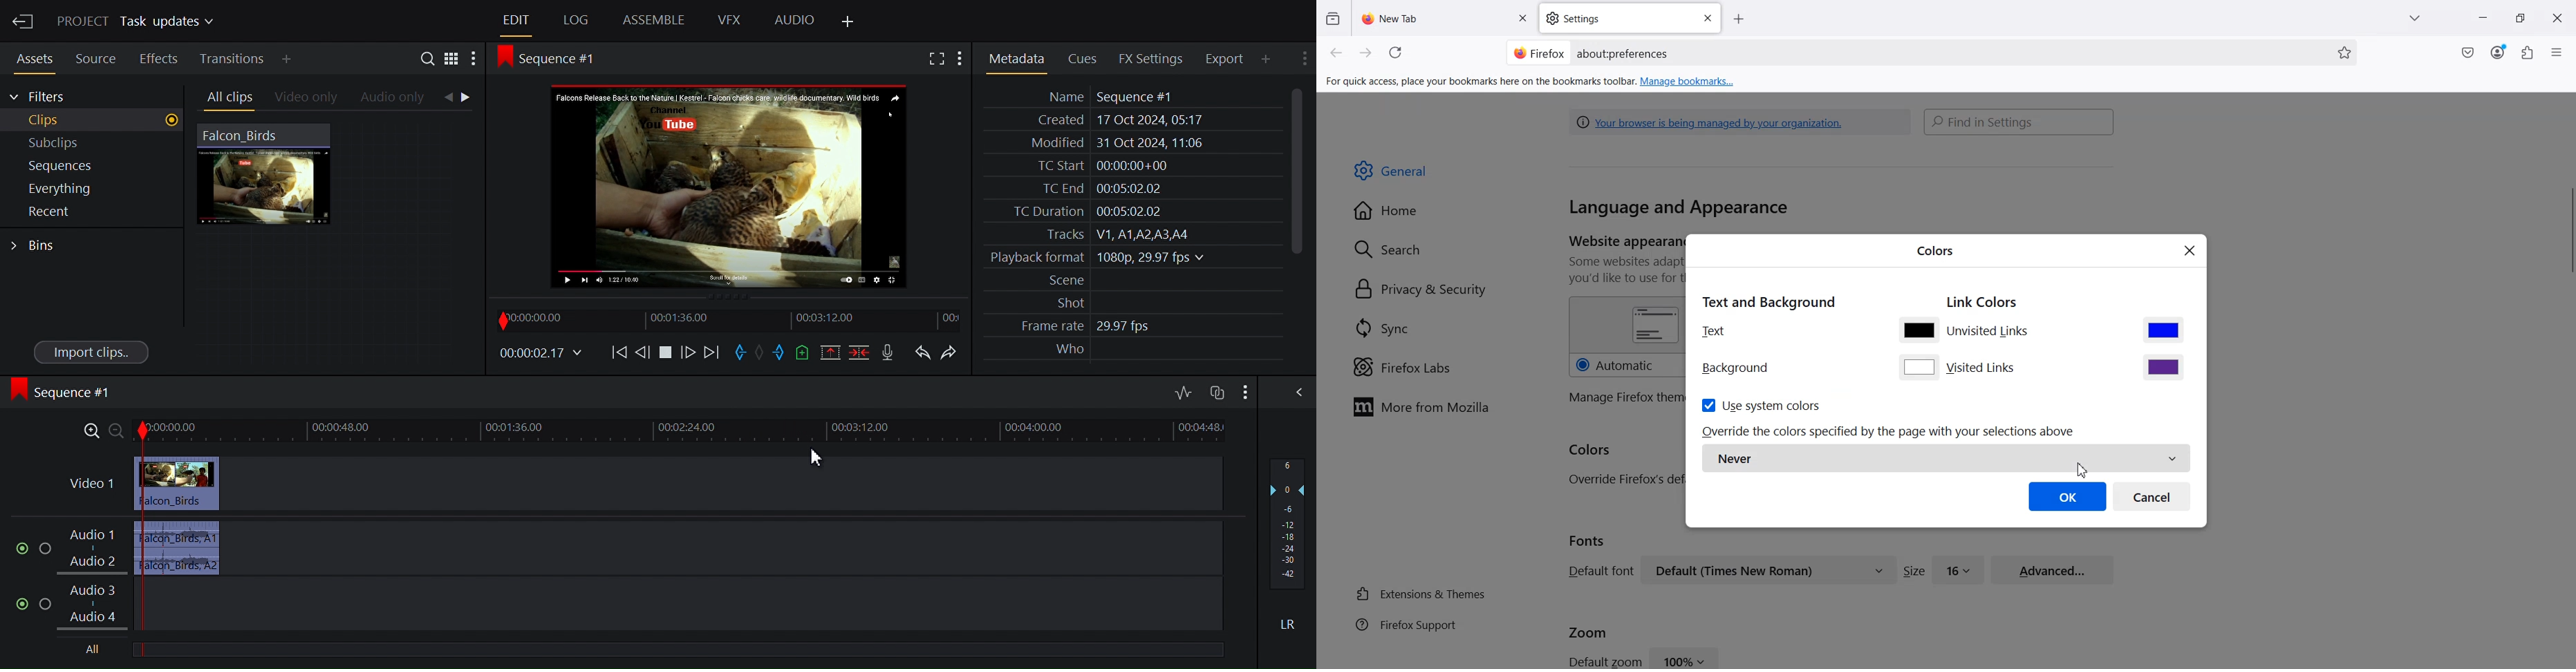  Describe the element at coordinates (1768, 570) in the screenshot. I see `Default (Times New Roman)` at that location.